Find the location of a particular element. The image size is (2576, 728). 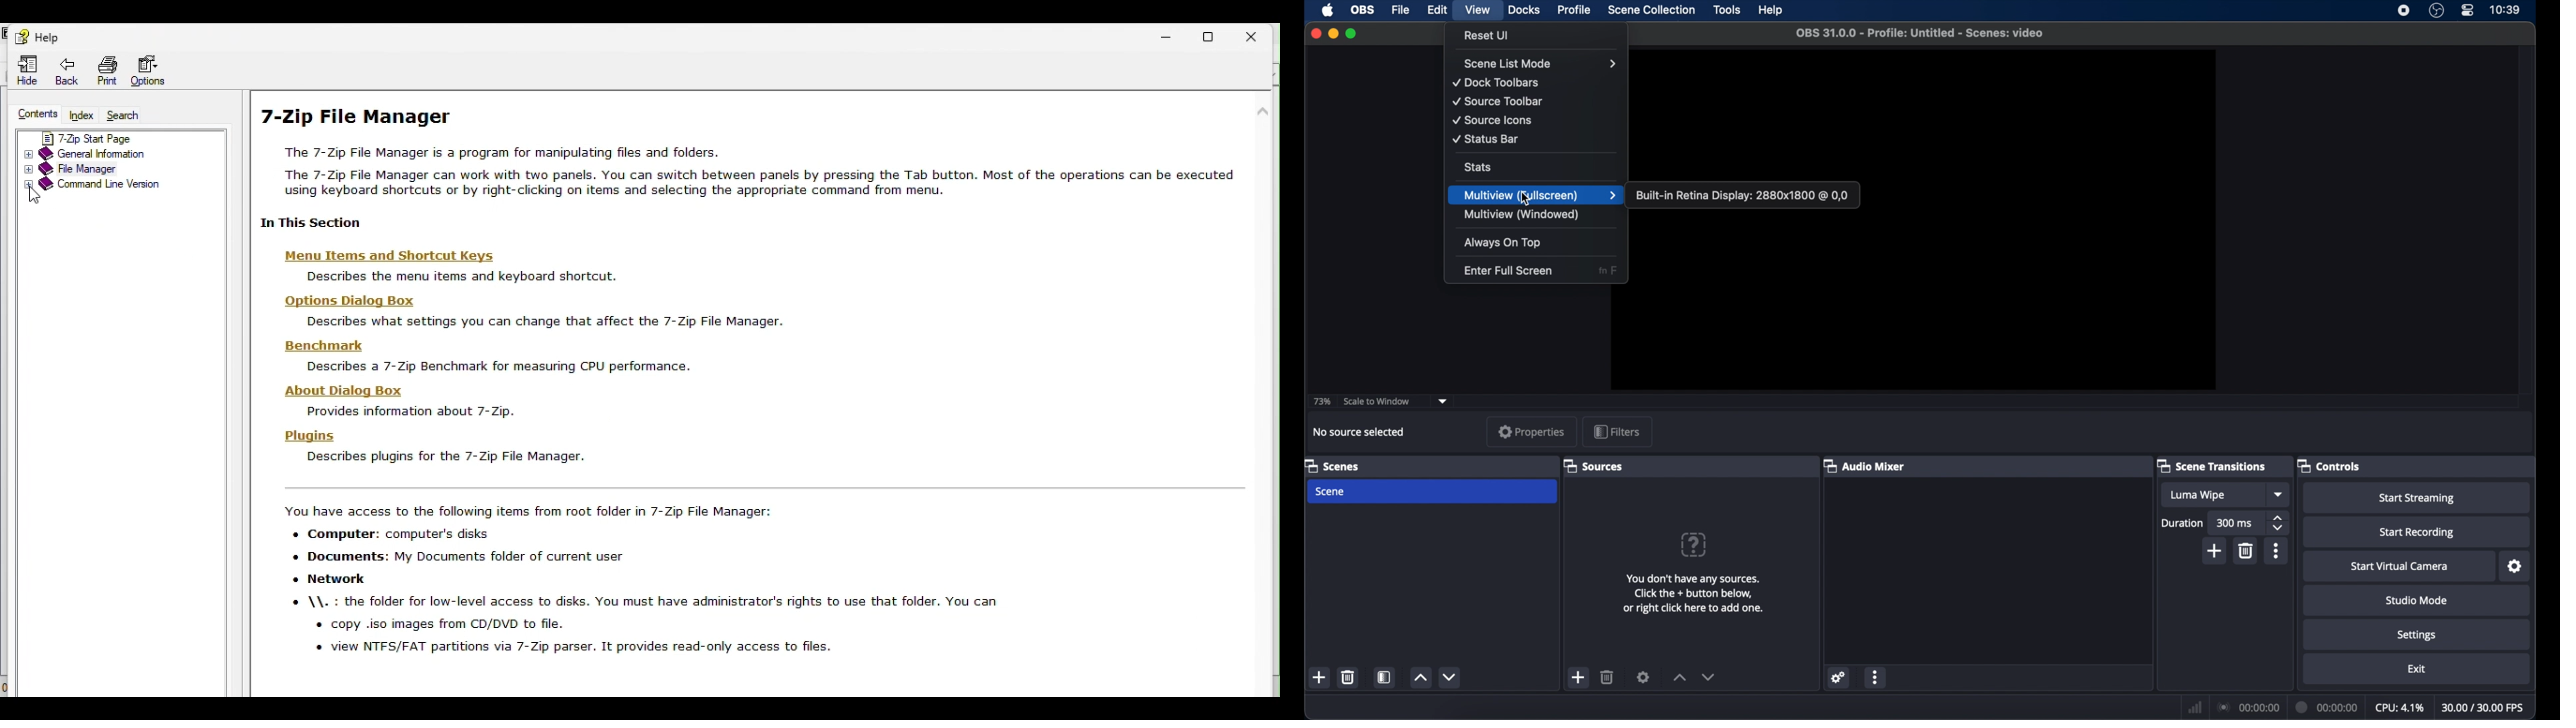

filters is located at coordinates (1619, 431).